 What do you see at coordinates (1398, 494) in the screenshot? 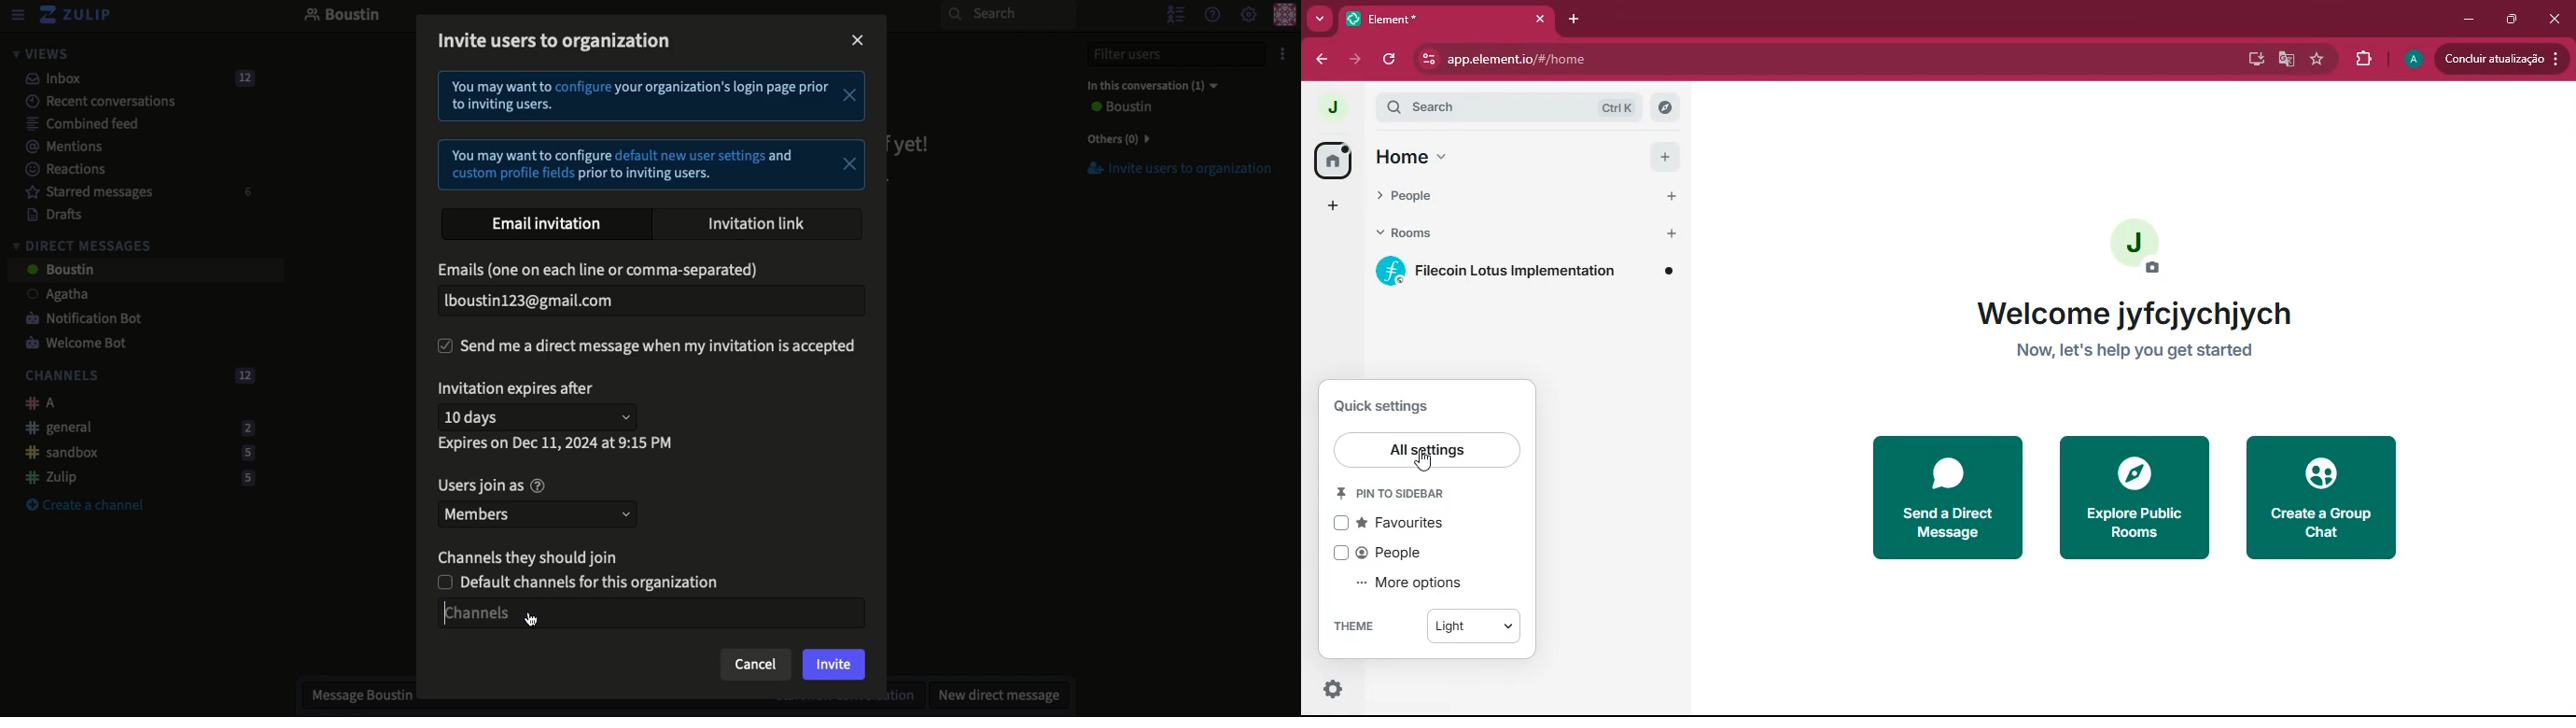
I see `pin` at bounding box center [1398, 494].